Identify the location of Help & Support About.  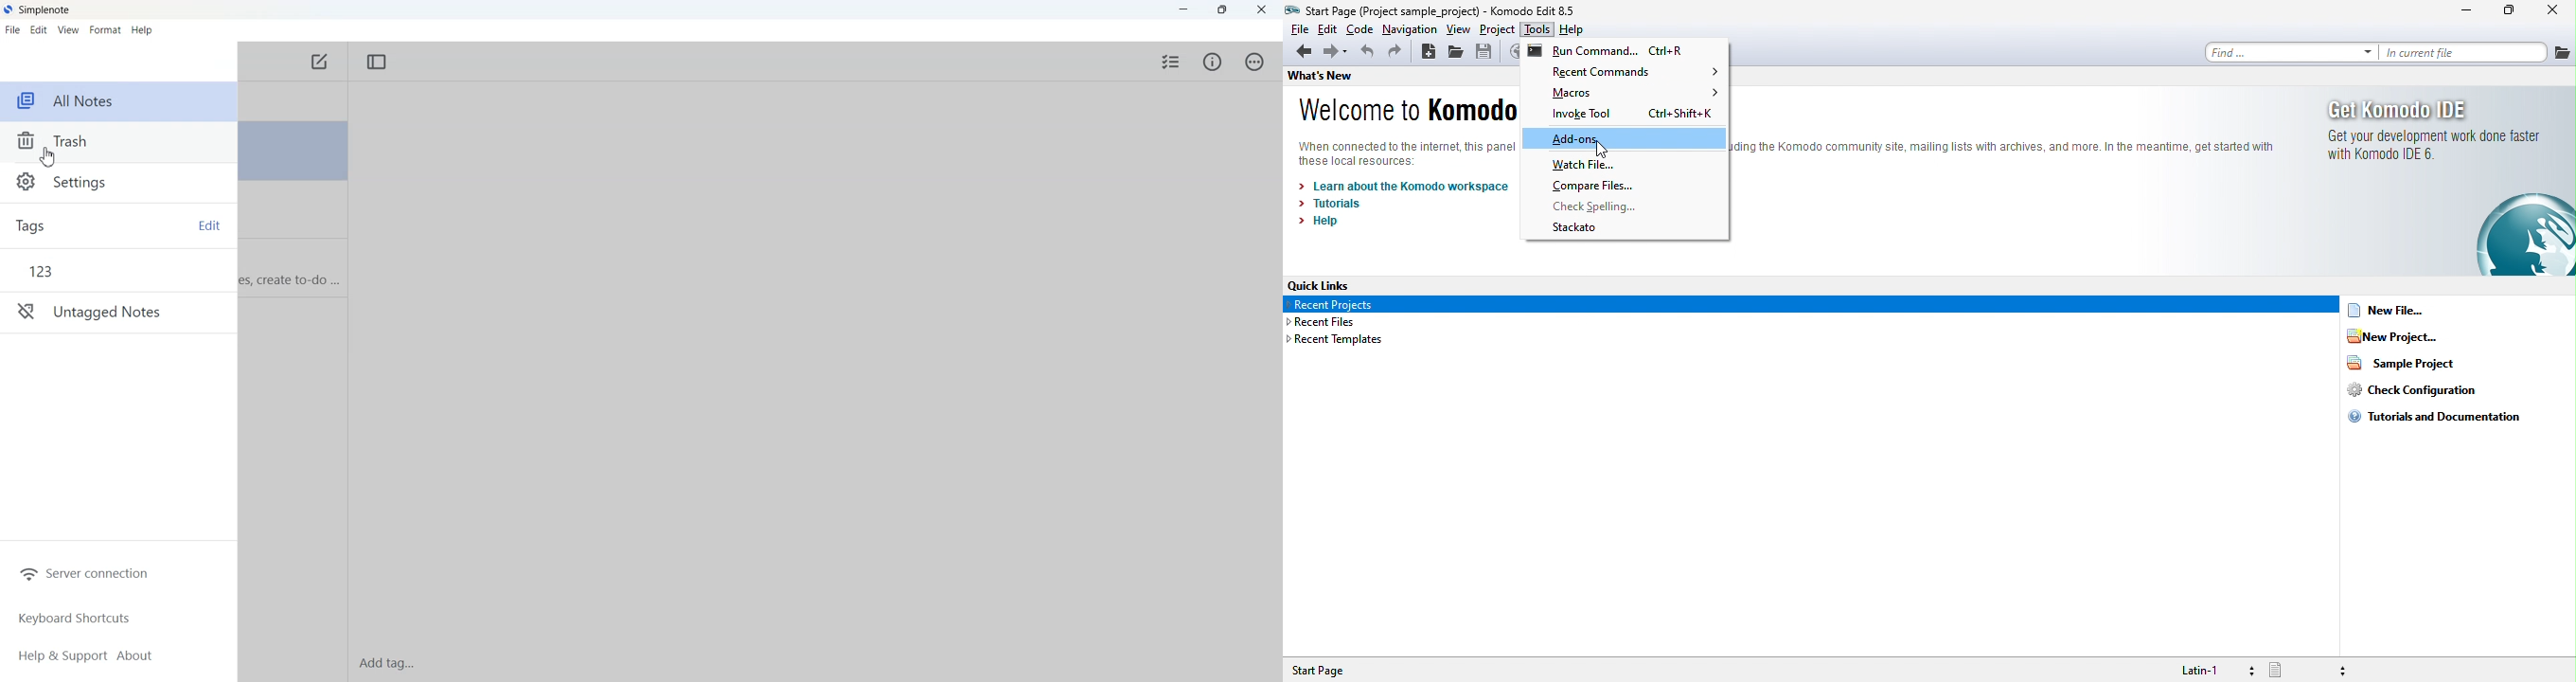
(87, 656).